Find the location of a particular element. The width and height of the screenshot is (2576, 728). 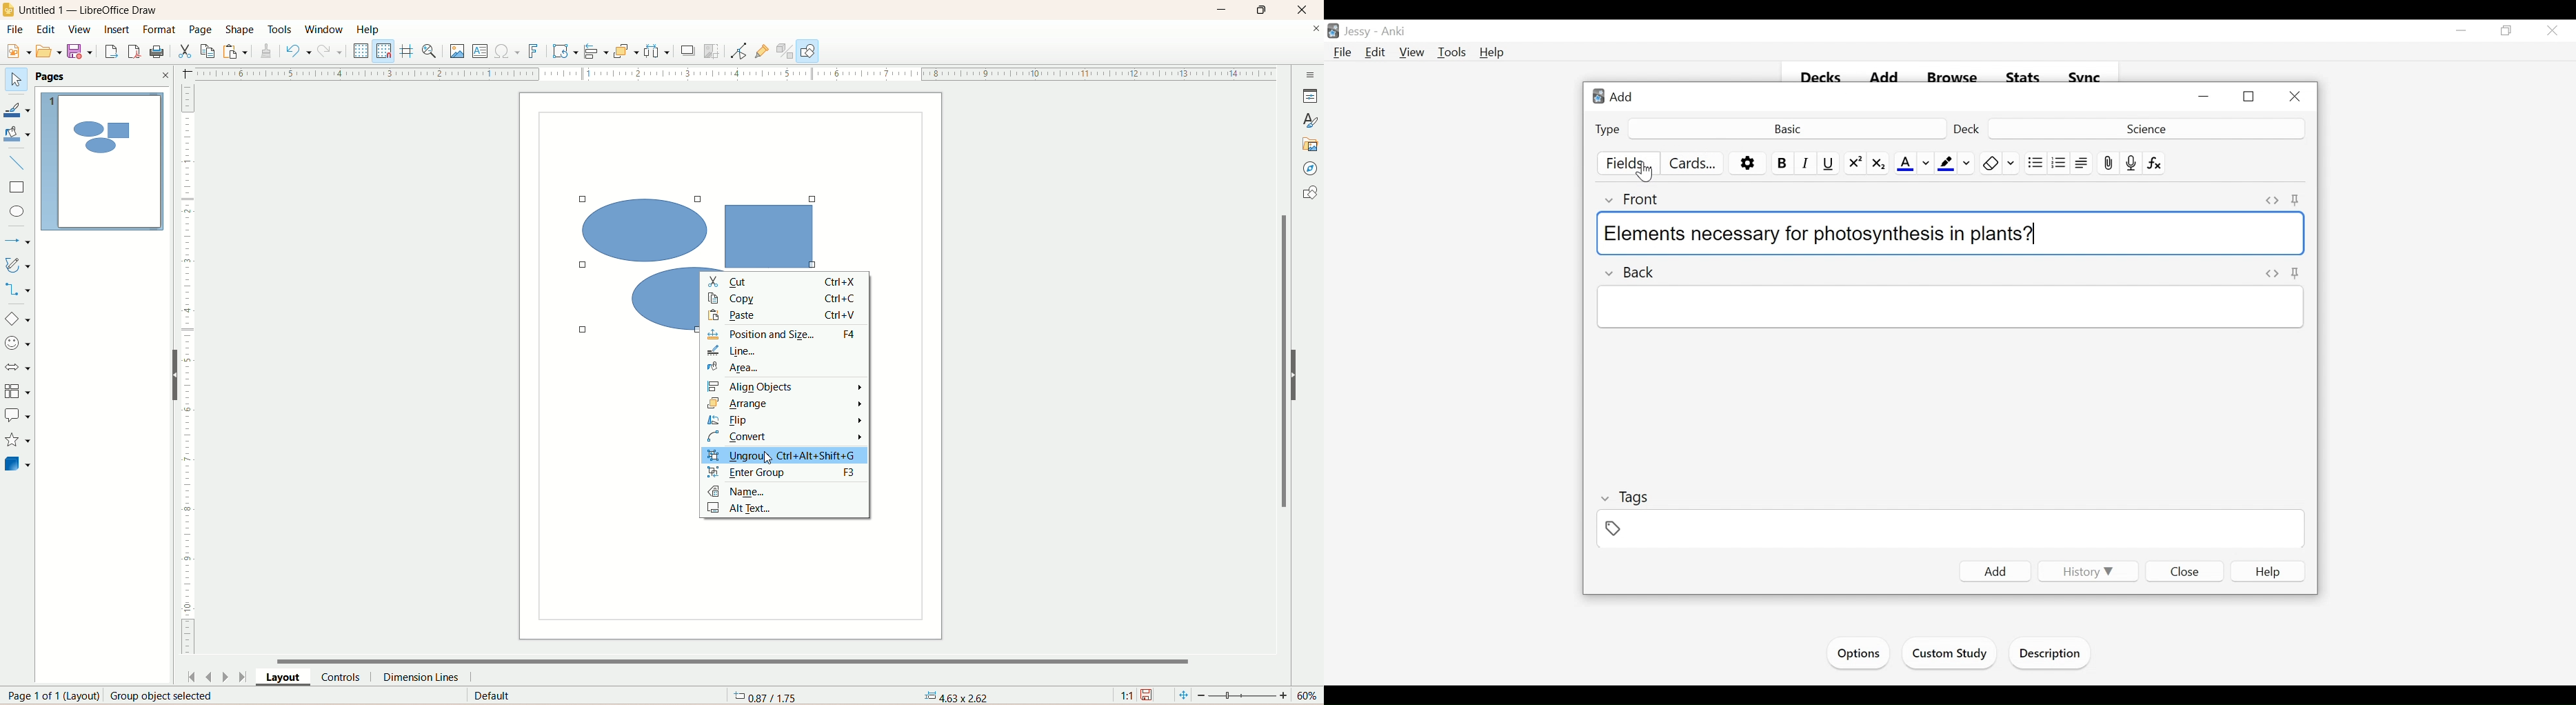

insert text box is located at coordinates (482, 52).